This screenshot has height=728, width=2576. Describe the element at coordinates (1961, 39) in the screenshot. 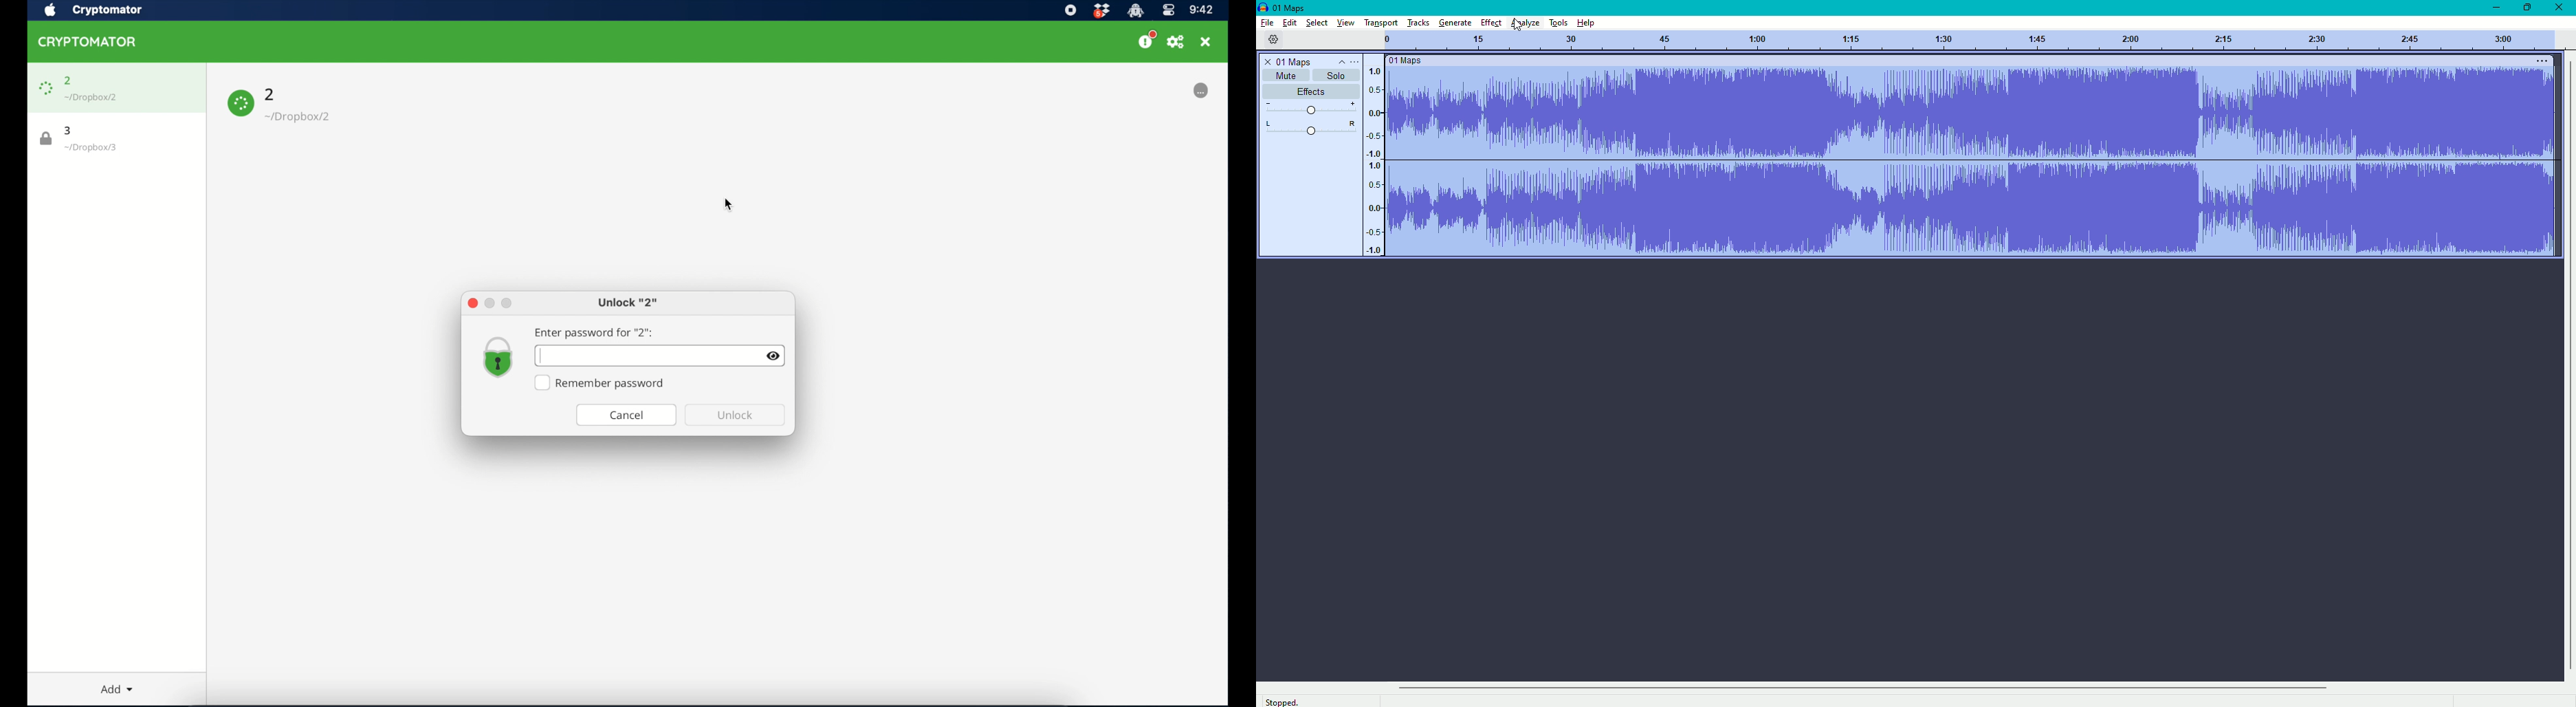

I see `Track numbers` at that location.